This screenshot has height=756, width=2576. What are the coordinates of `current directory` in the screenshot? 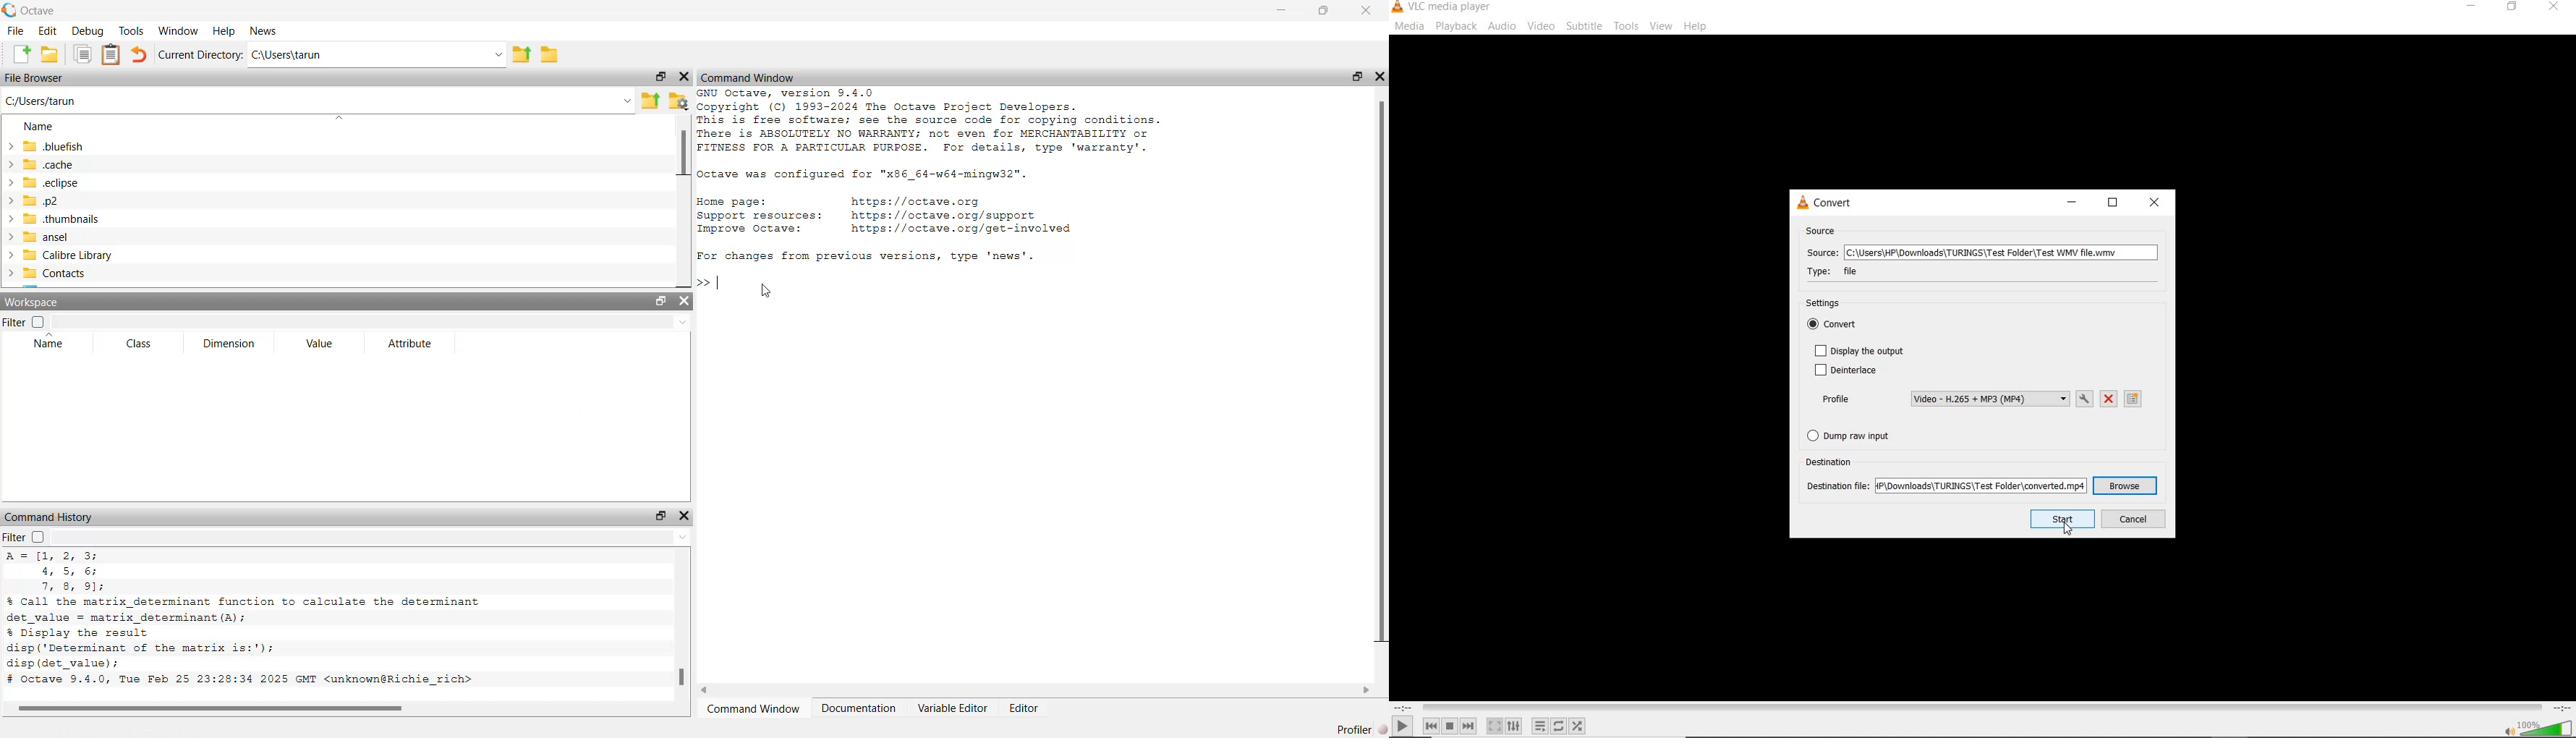 It's located at (200, 54).